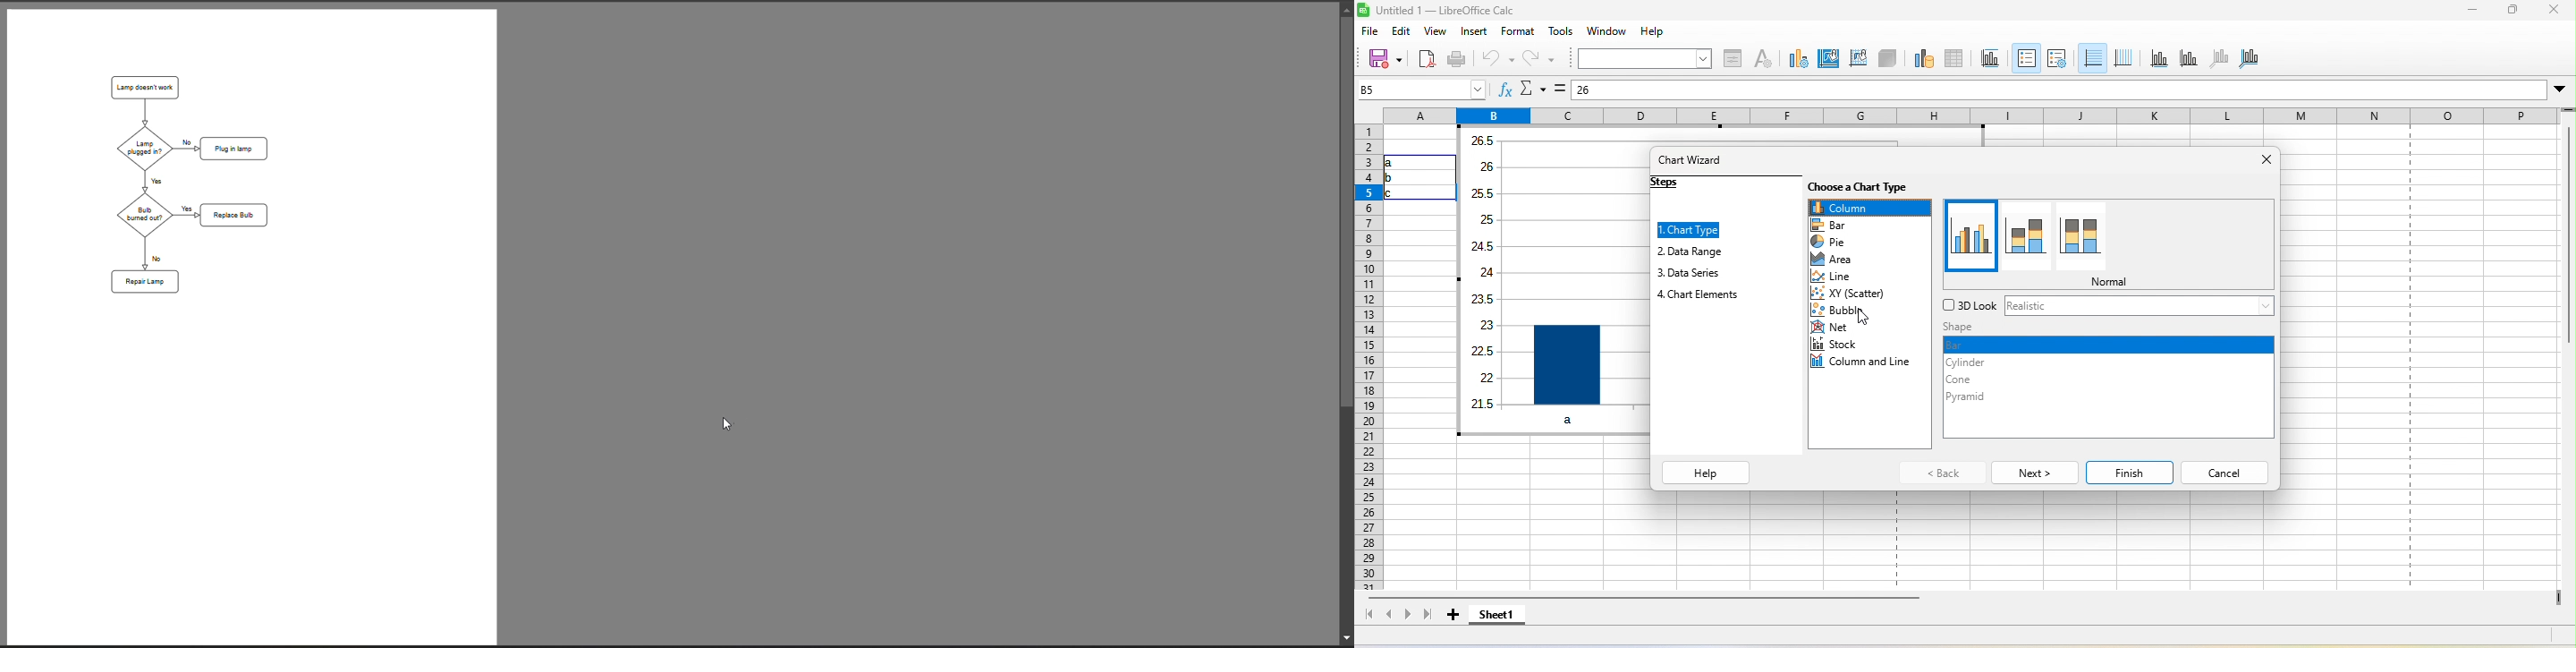  What do you see at coordinates (1942, 473) in the screenshot?
I see `back` at bounding box center [1942, 473].